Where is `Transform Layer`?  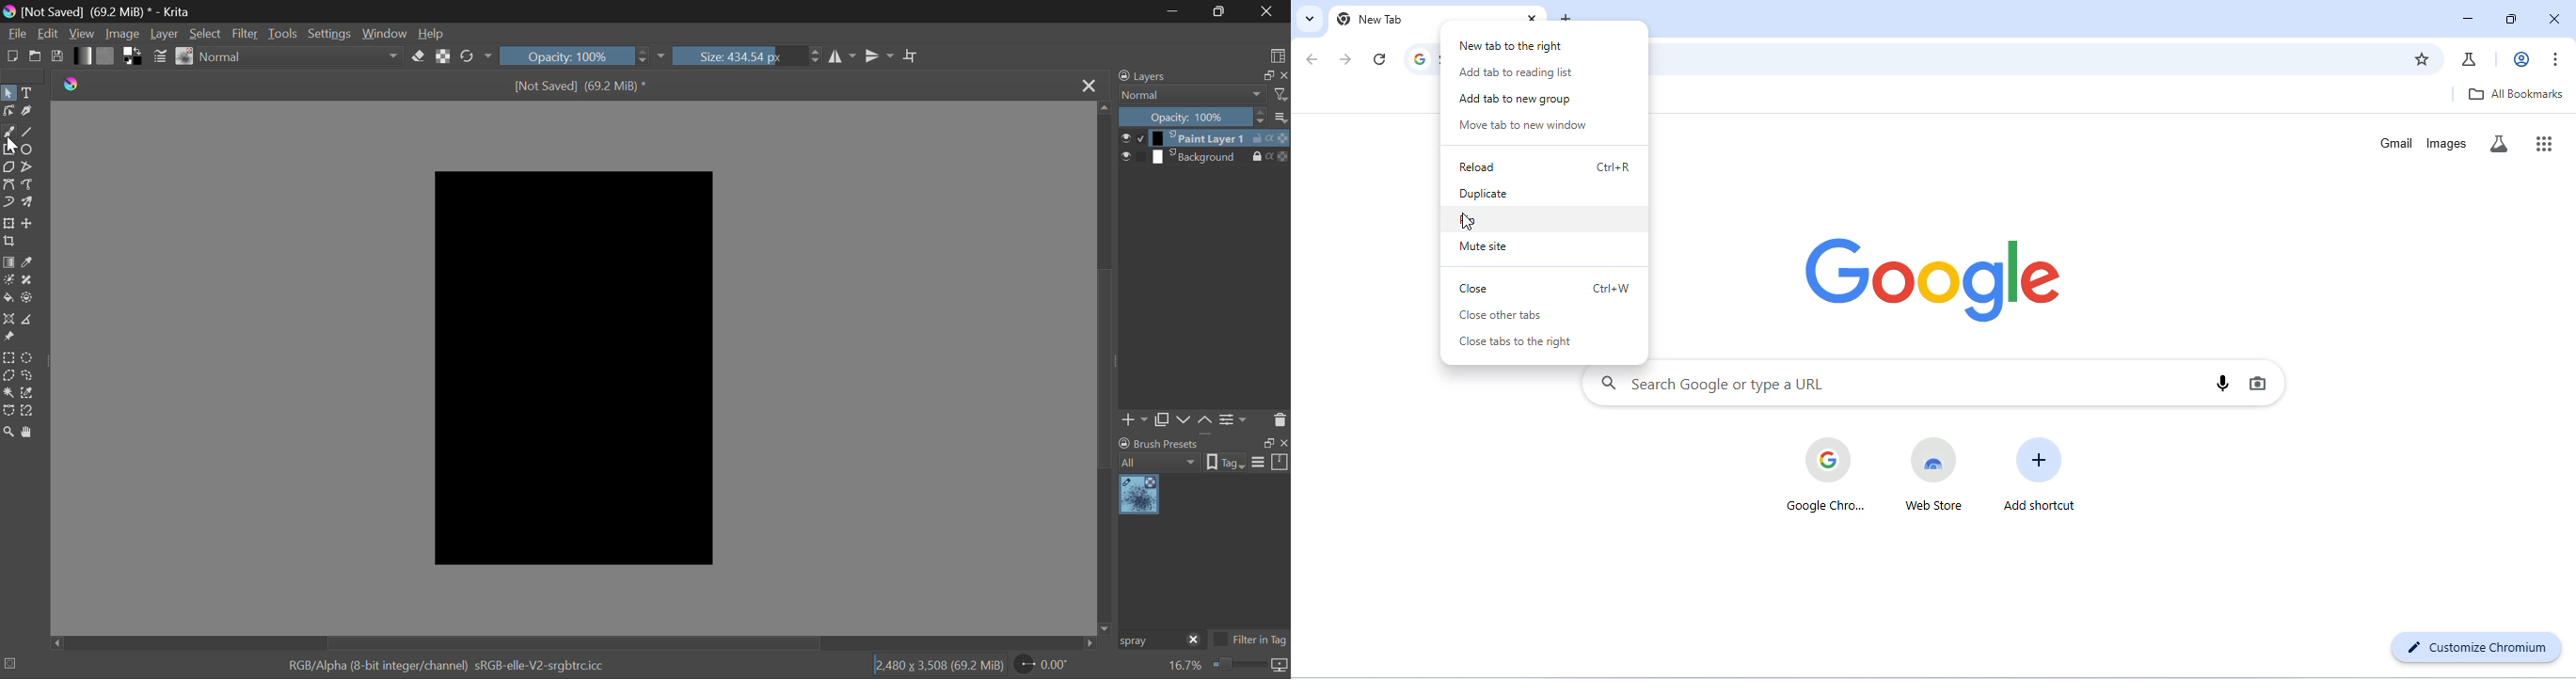
Transform Layer is located at coordinates (9, 223).